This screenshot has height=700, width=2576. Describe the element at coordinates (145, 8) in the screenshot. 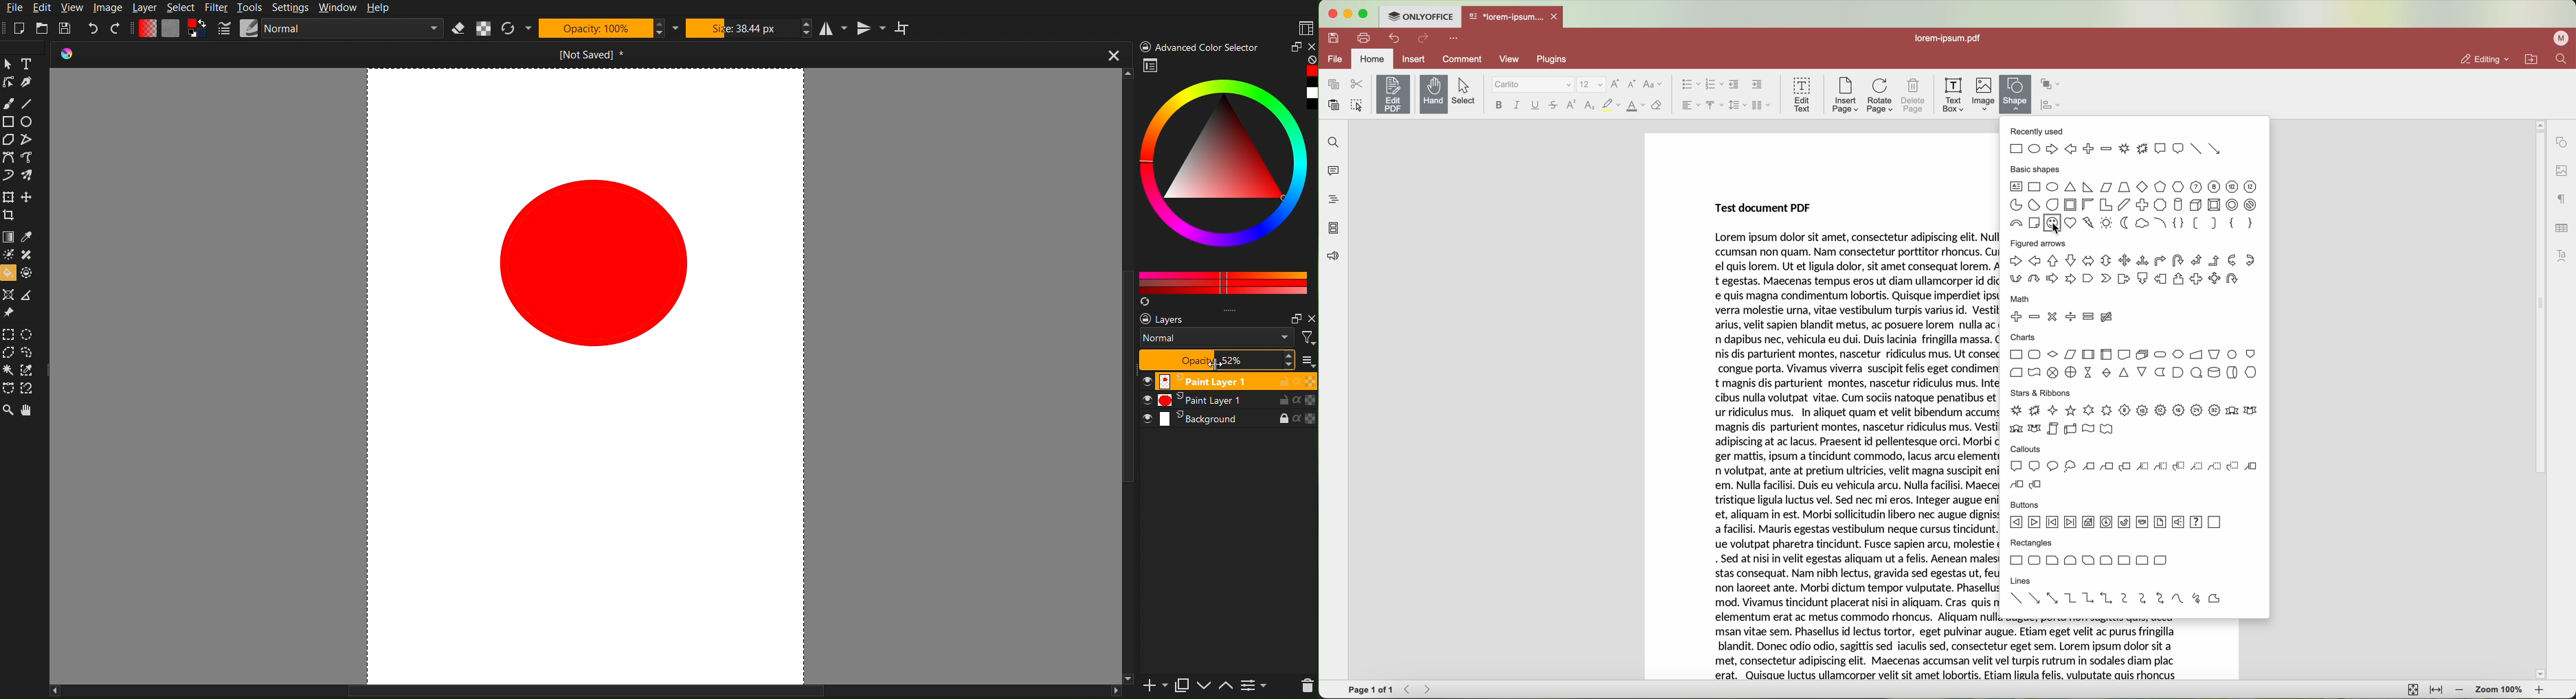

I see `Layer` at that location.